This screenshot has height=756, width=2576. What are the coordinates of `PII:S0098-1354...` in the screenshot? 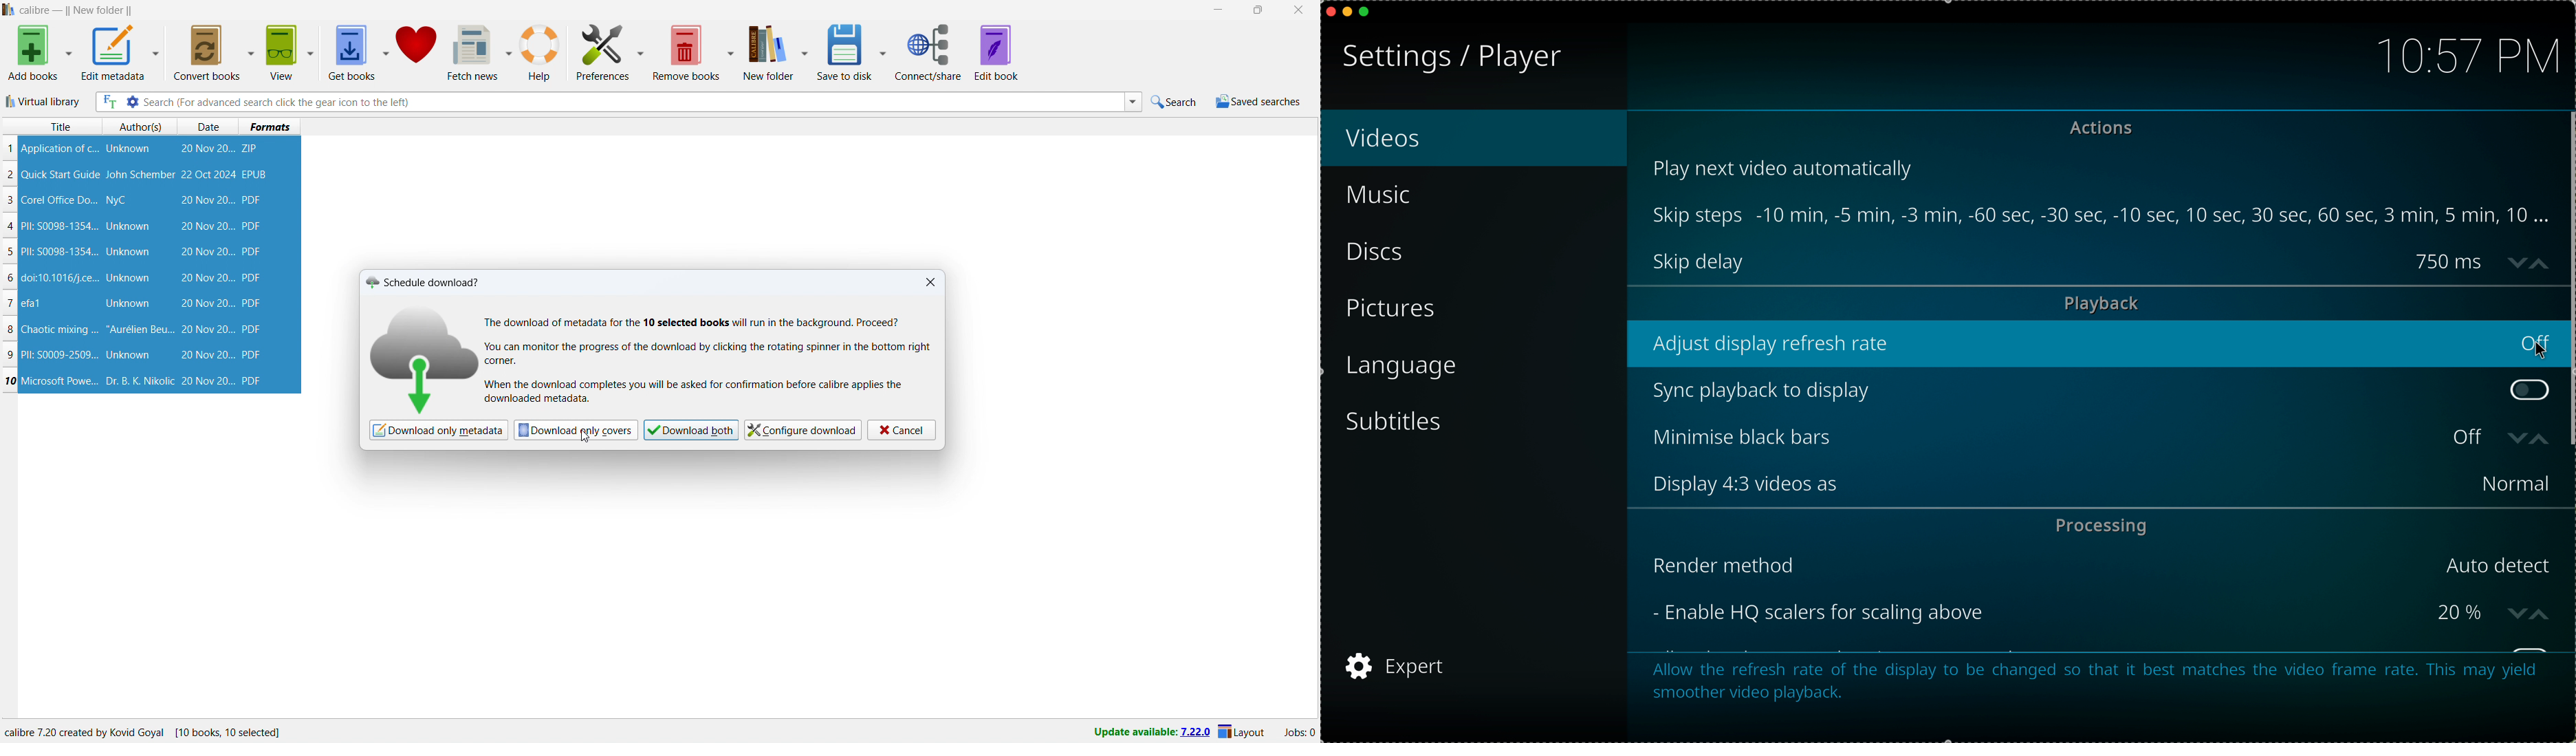 It's located at (60, 252).